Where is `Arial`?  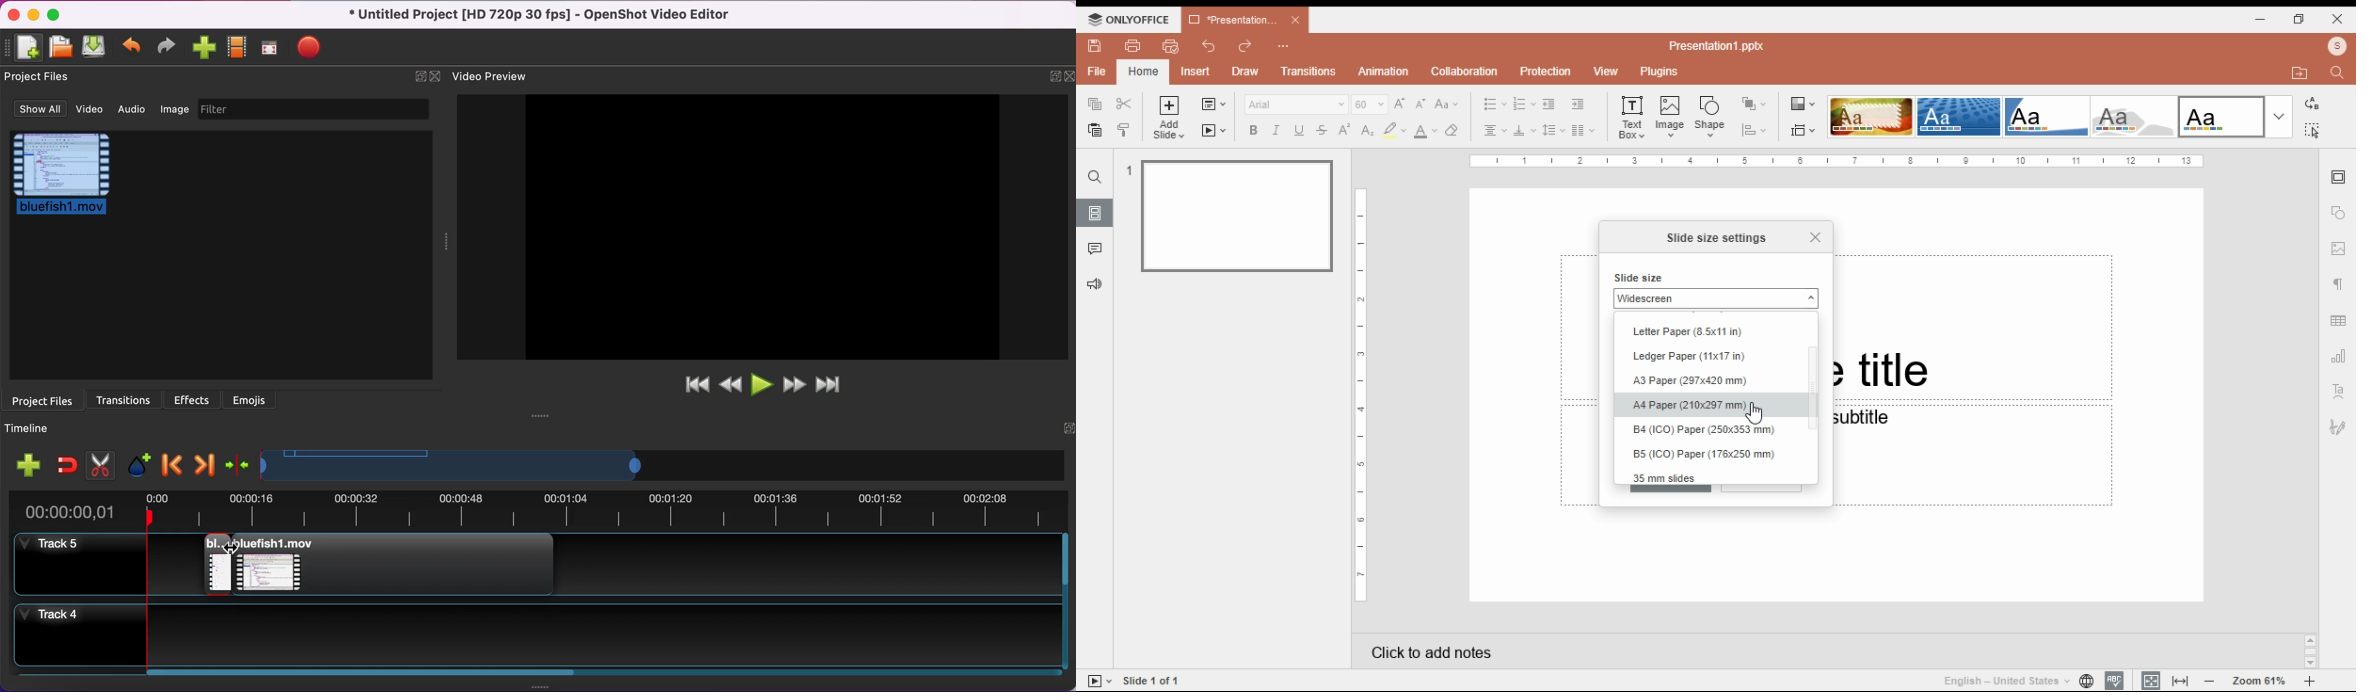 Arial is located at coordinates (1295, 104).